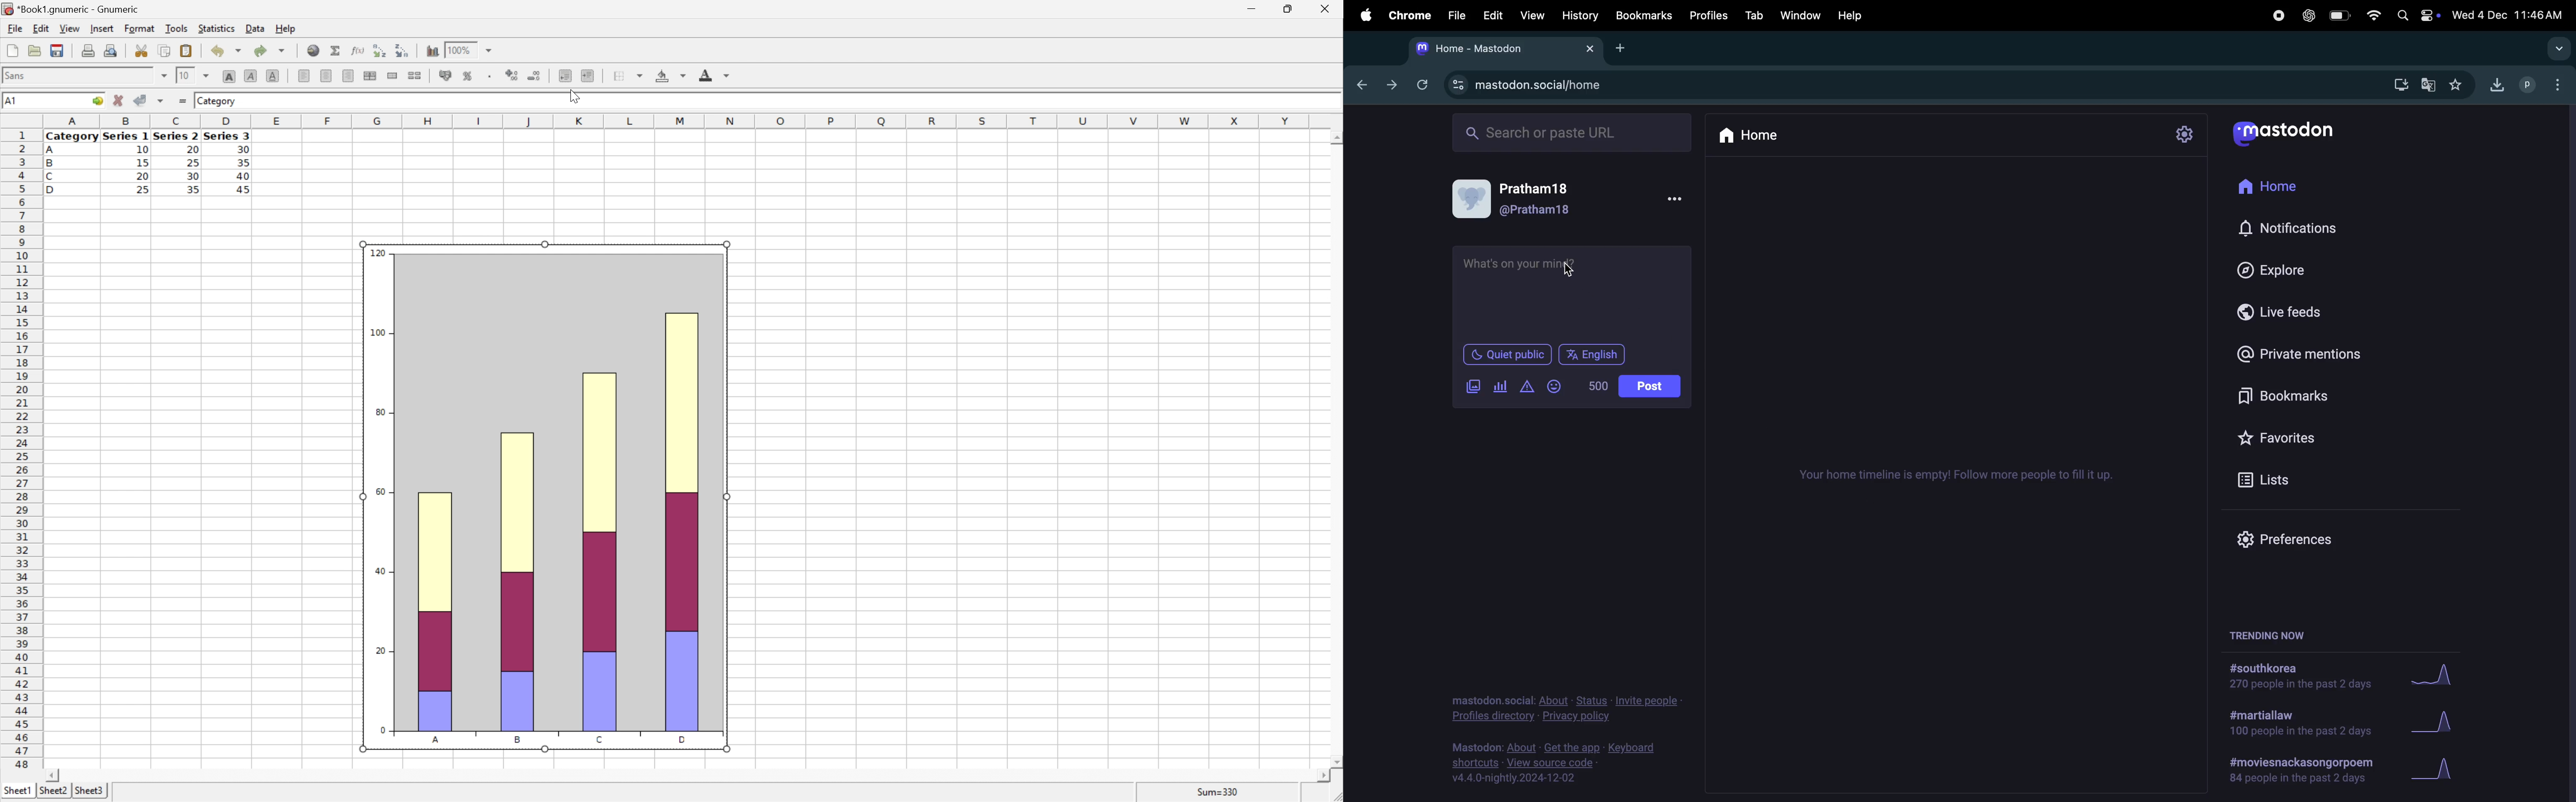 The image size is (2576, 812). I want to click on Date and time, so click(2509, 13).